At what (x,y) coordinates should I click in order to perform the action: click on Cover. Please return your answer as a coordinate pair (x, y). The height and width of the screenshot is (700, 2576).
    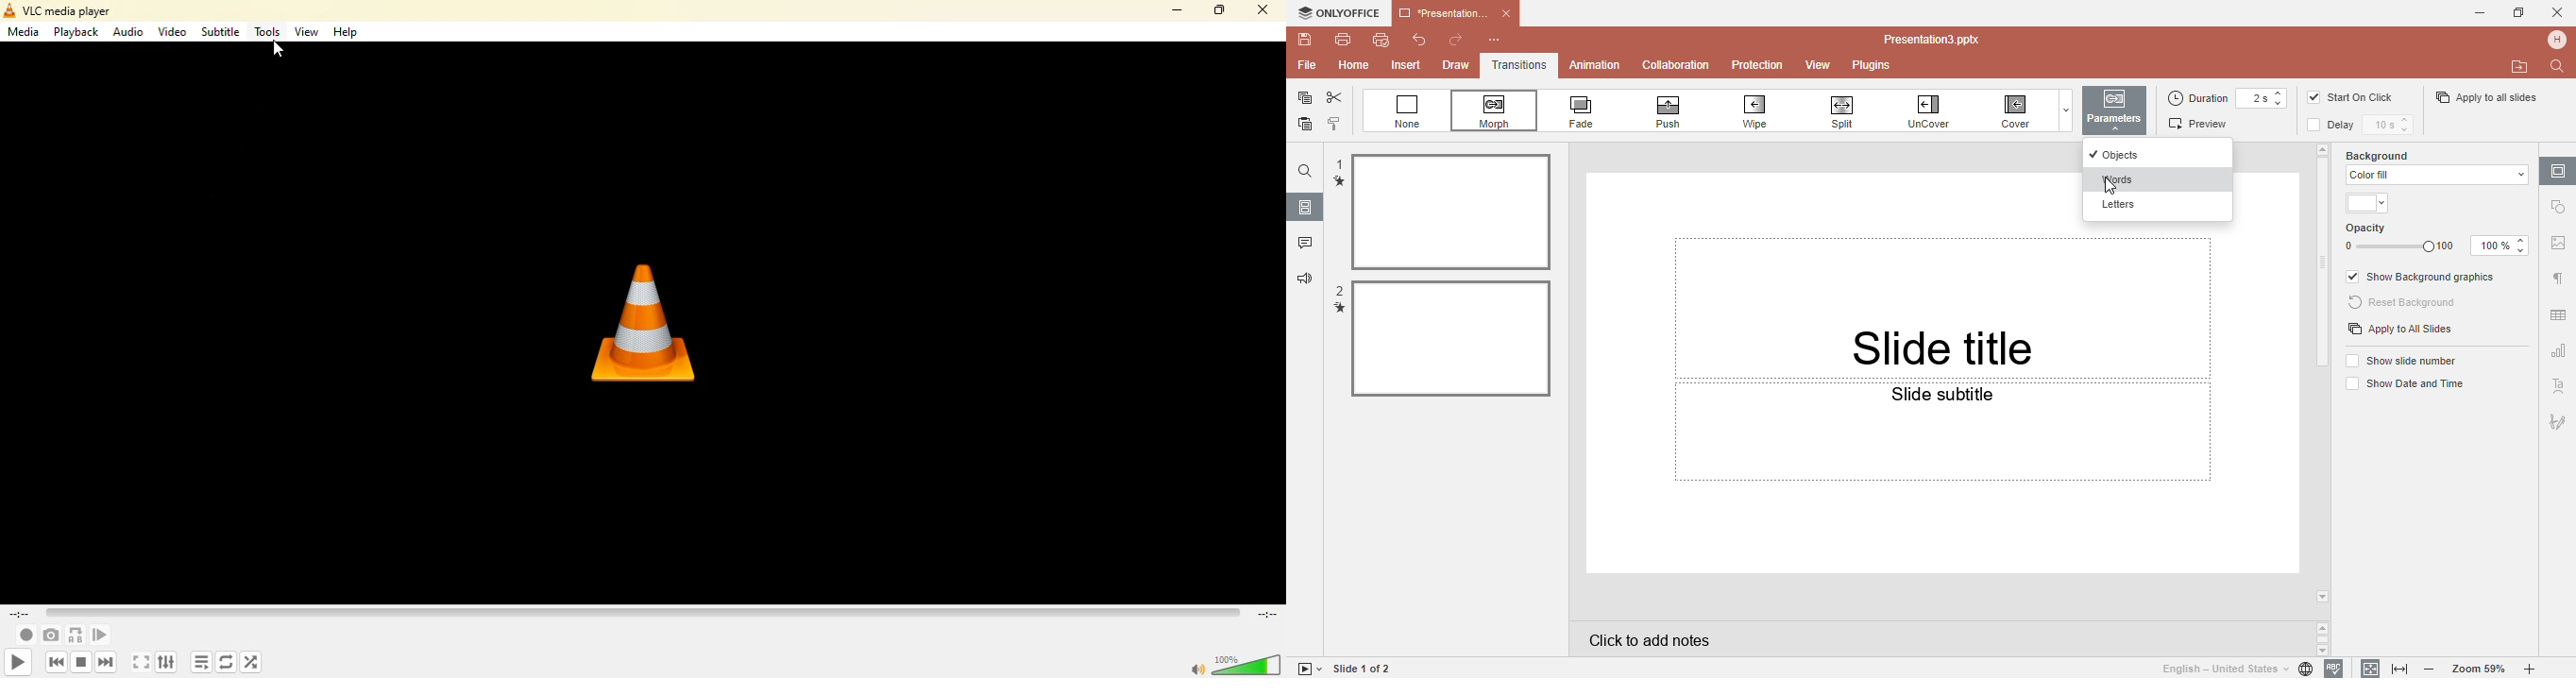
    Looking at the image, I should click on (2018, 111).